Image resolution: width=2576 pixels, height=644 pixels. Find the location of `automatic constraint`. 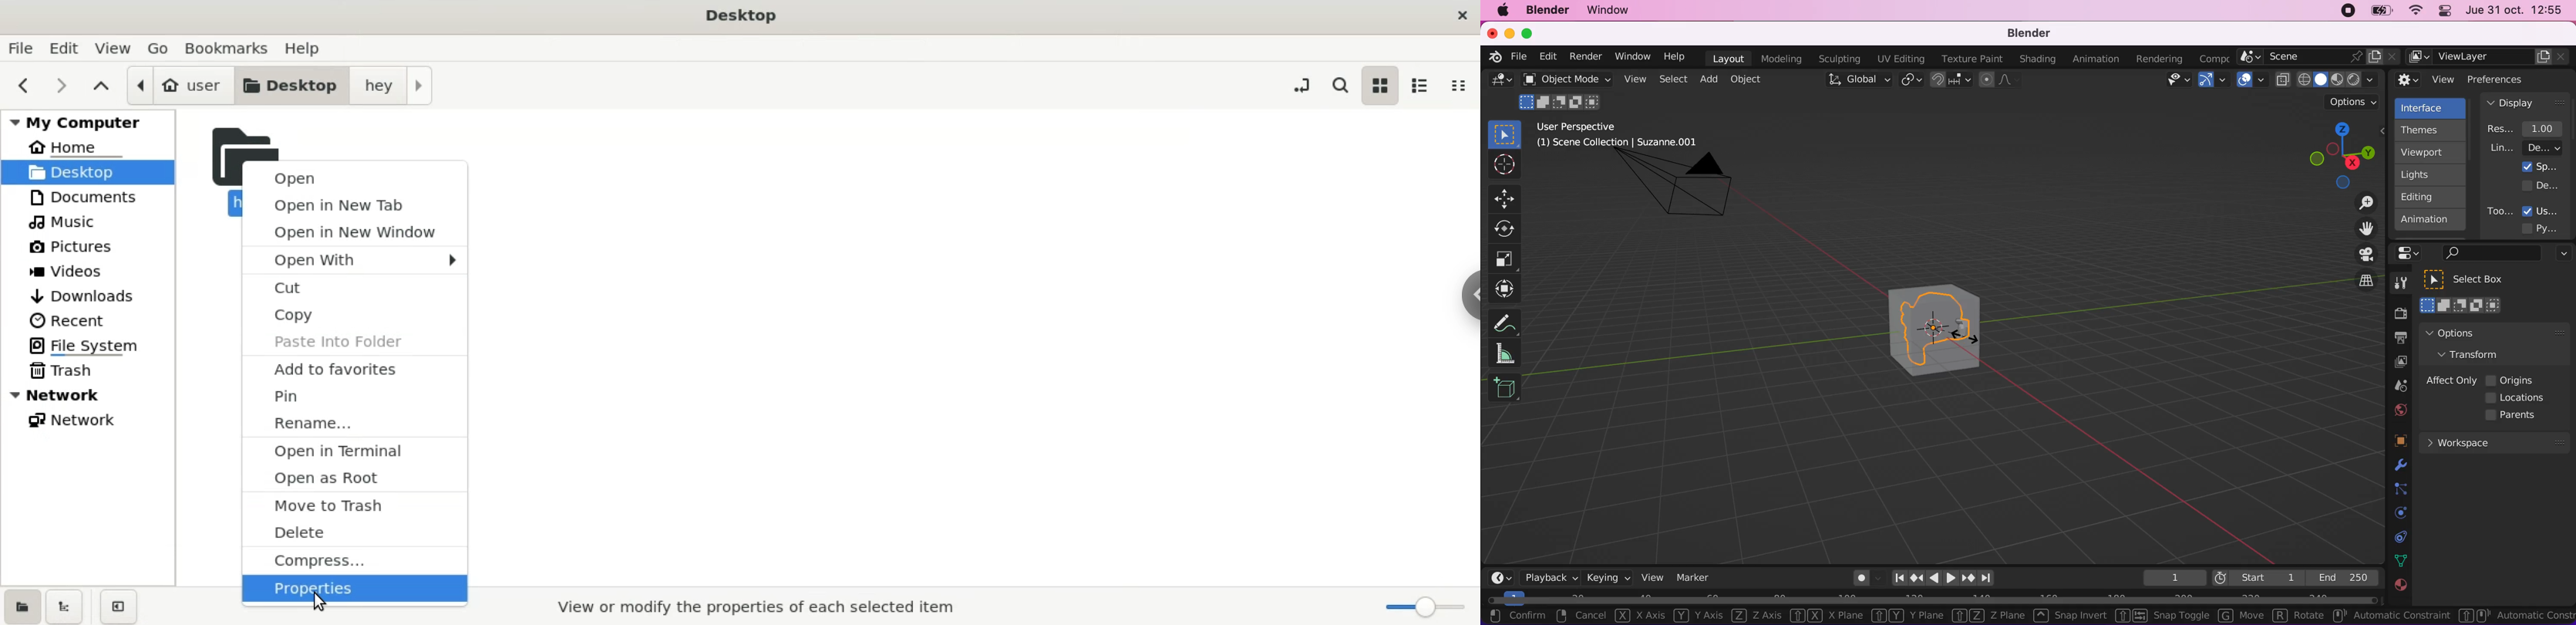

automatic constraint is located at coordinates (2392, 616).